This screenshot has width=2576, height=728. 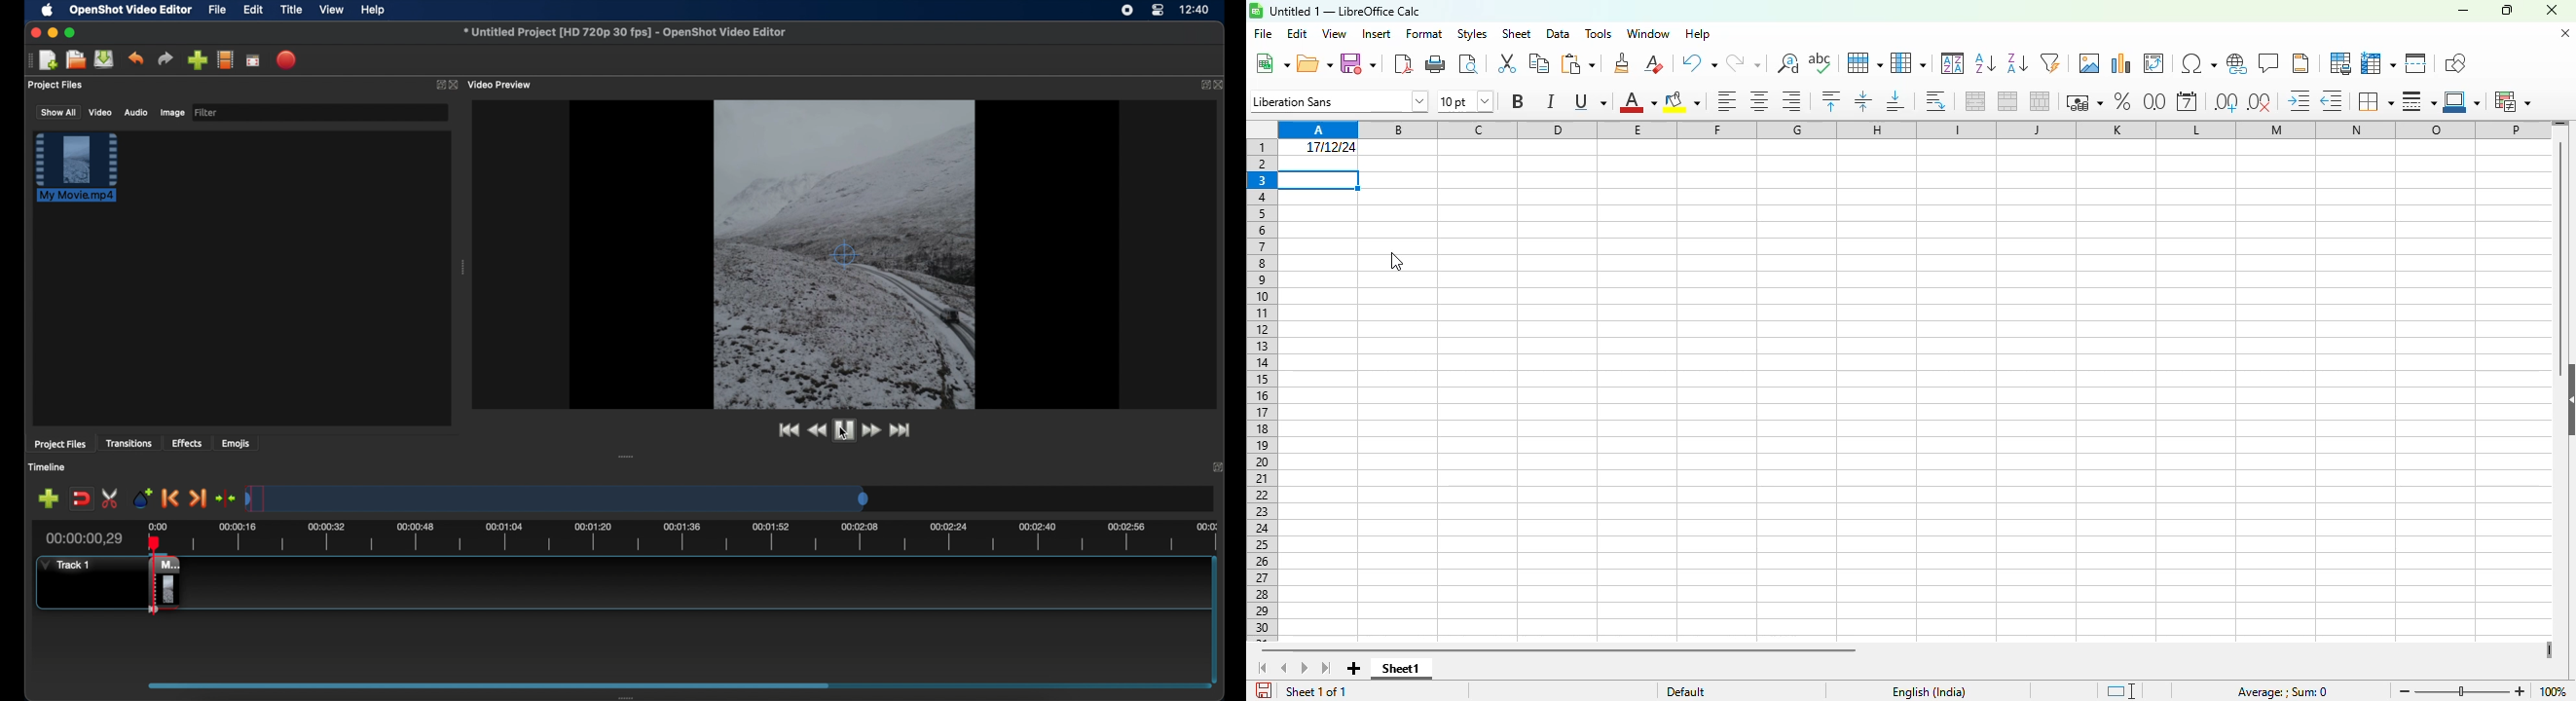 I want to click on maximize, so click(x=71, y=32).